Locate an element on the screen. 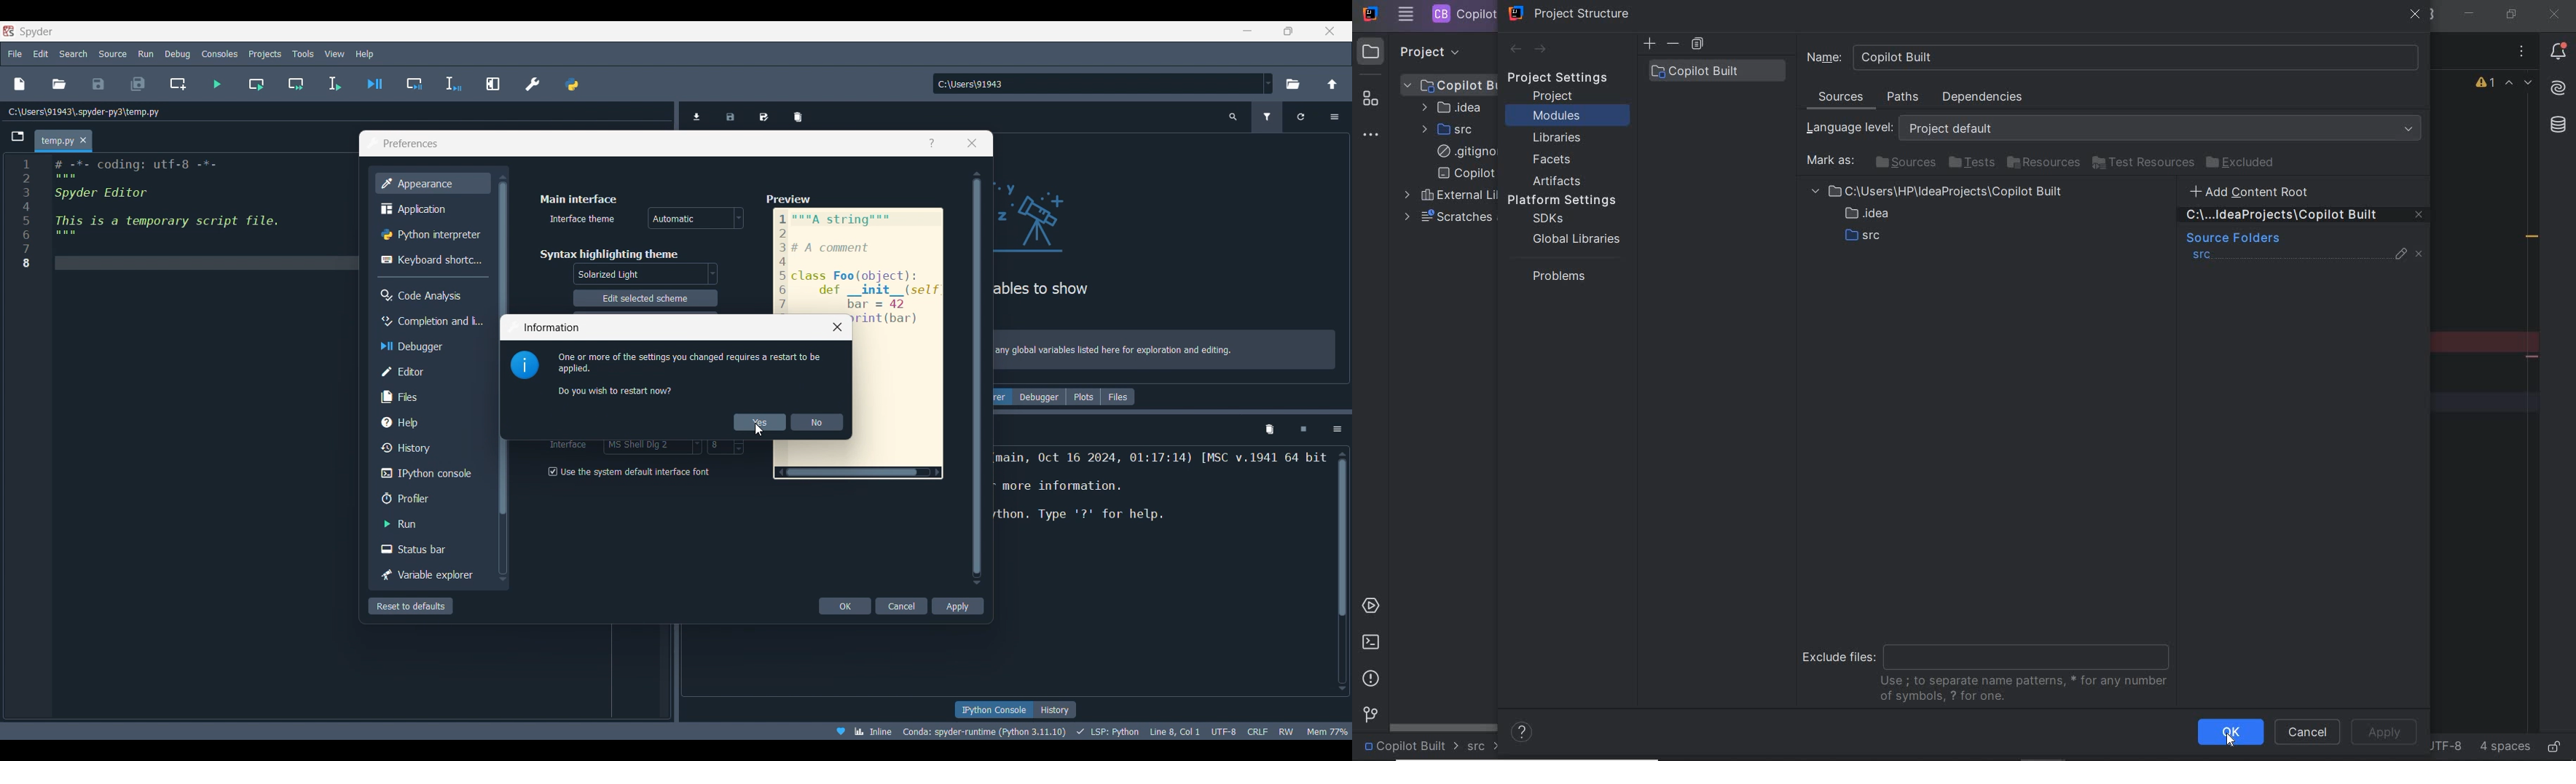  Reset to defaults is located at coordinates (411, 606).